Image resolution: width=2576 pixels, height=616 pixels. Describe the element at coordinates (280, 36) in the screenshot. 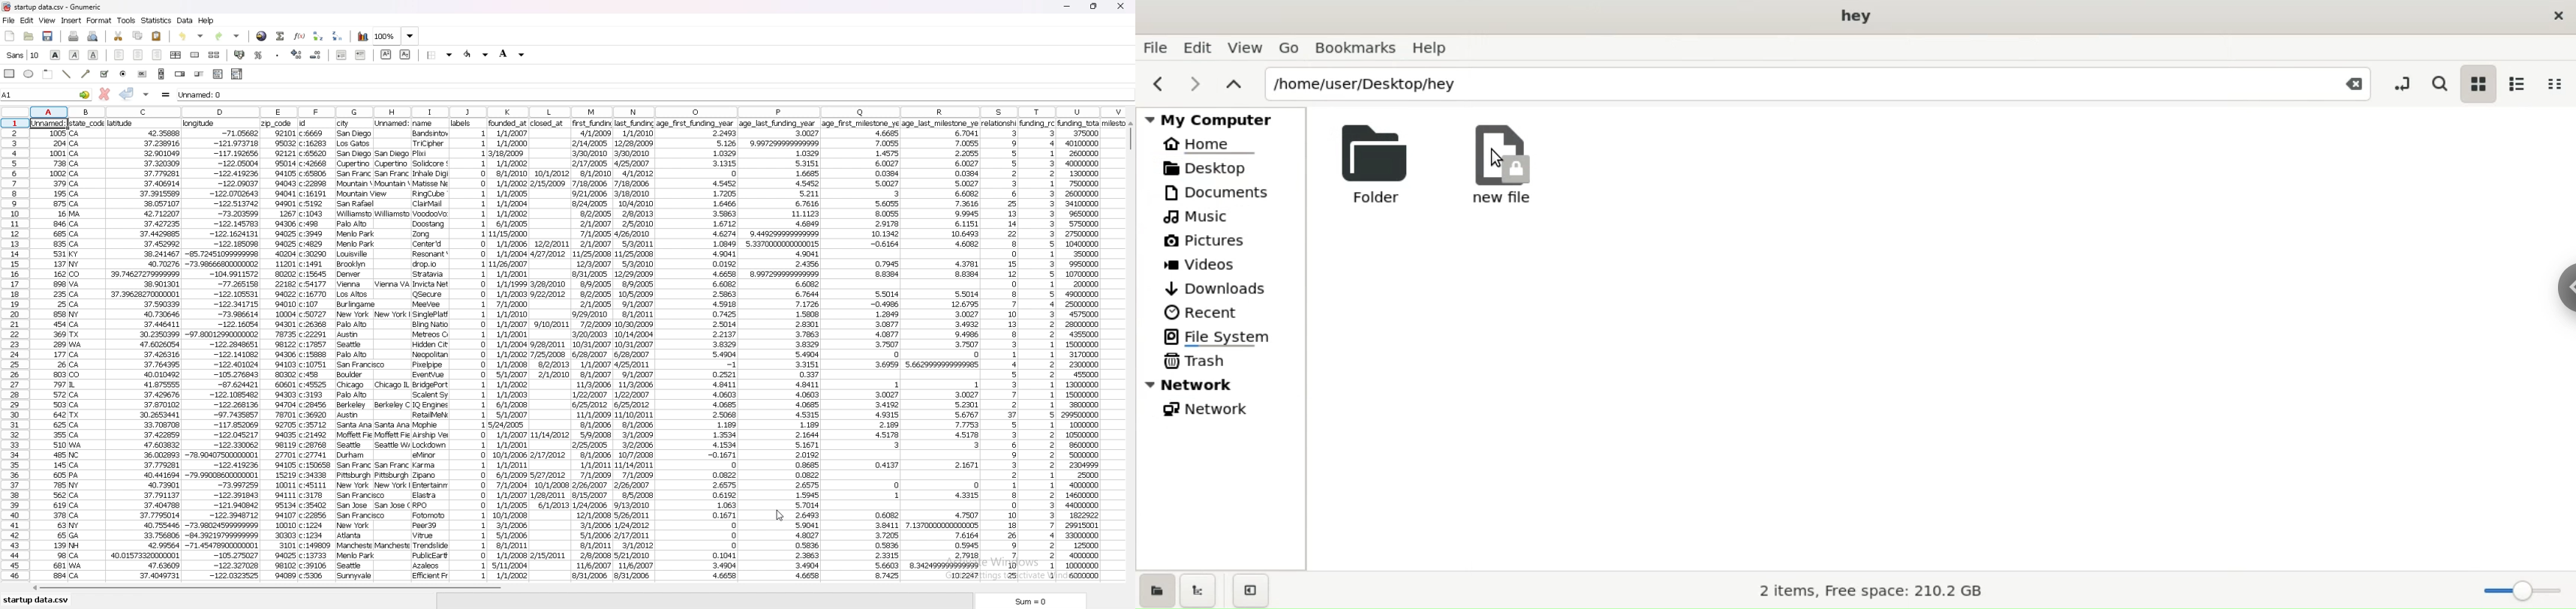

I see `summation` at that location.